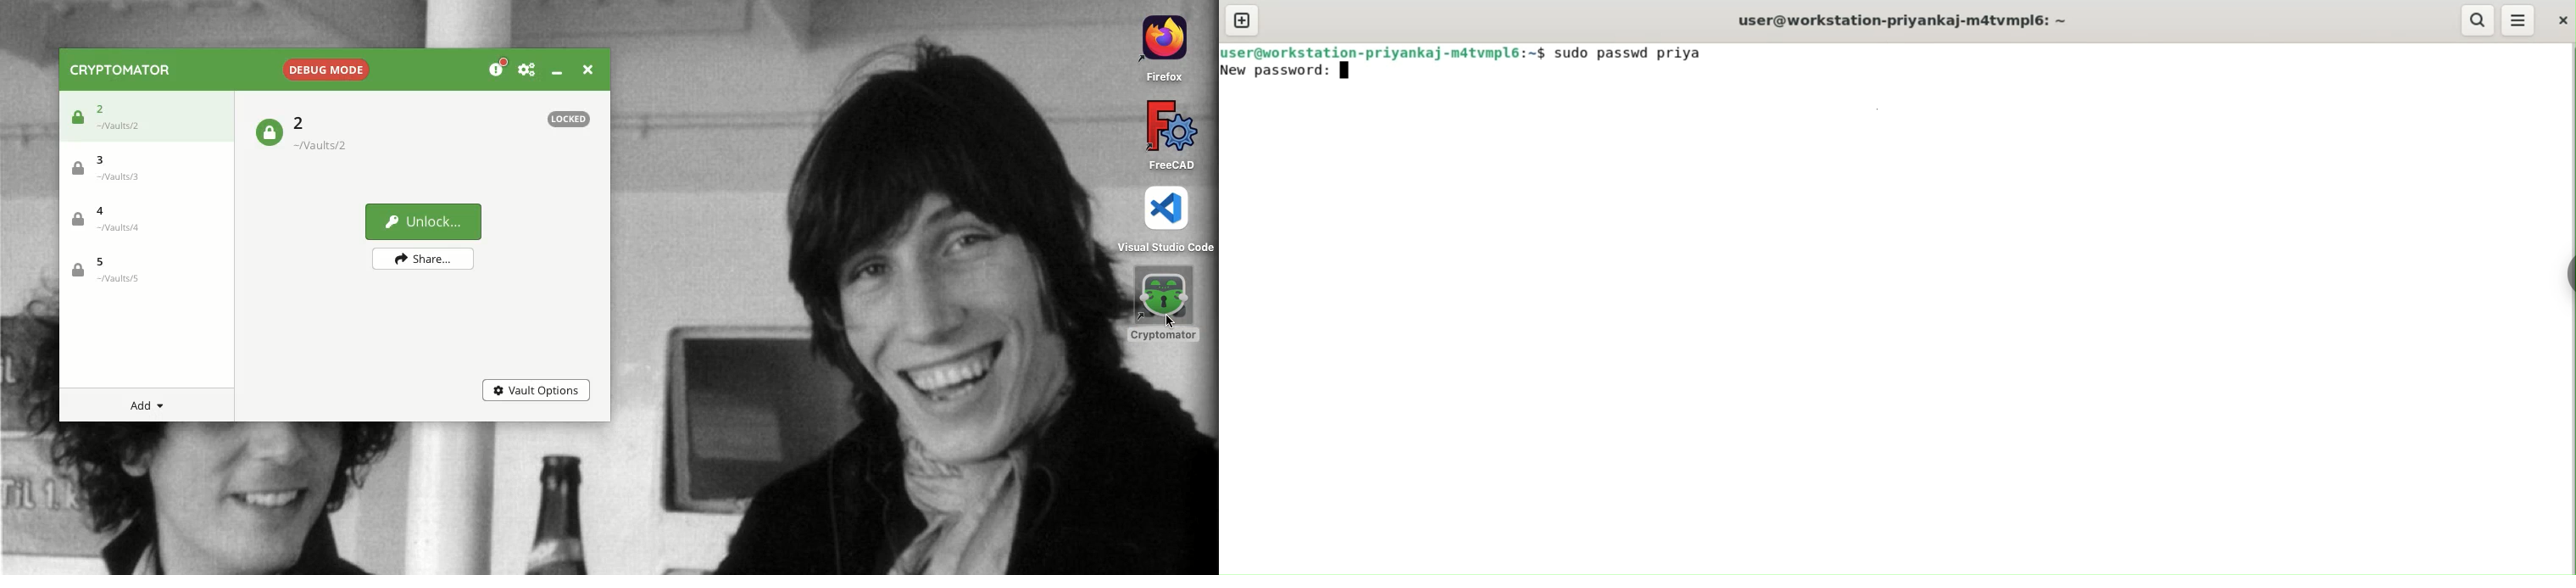 The height and width of the screenshot is (588, 2576). What do you see at coordinates (127, 69) in the screenshot?
I see `Cryptomator` at bounding box center [127, 69].